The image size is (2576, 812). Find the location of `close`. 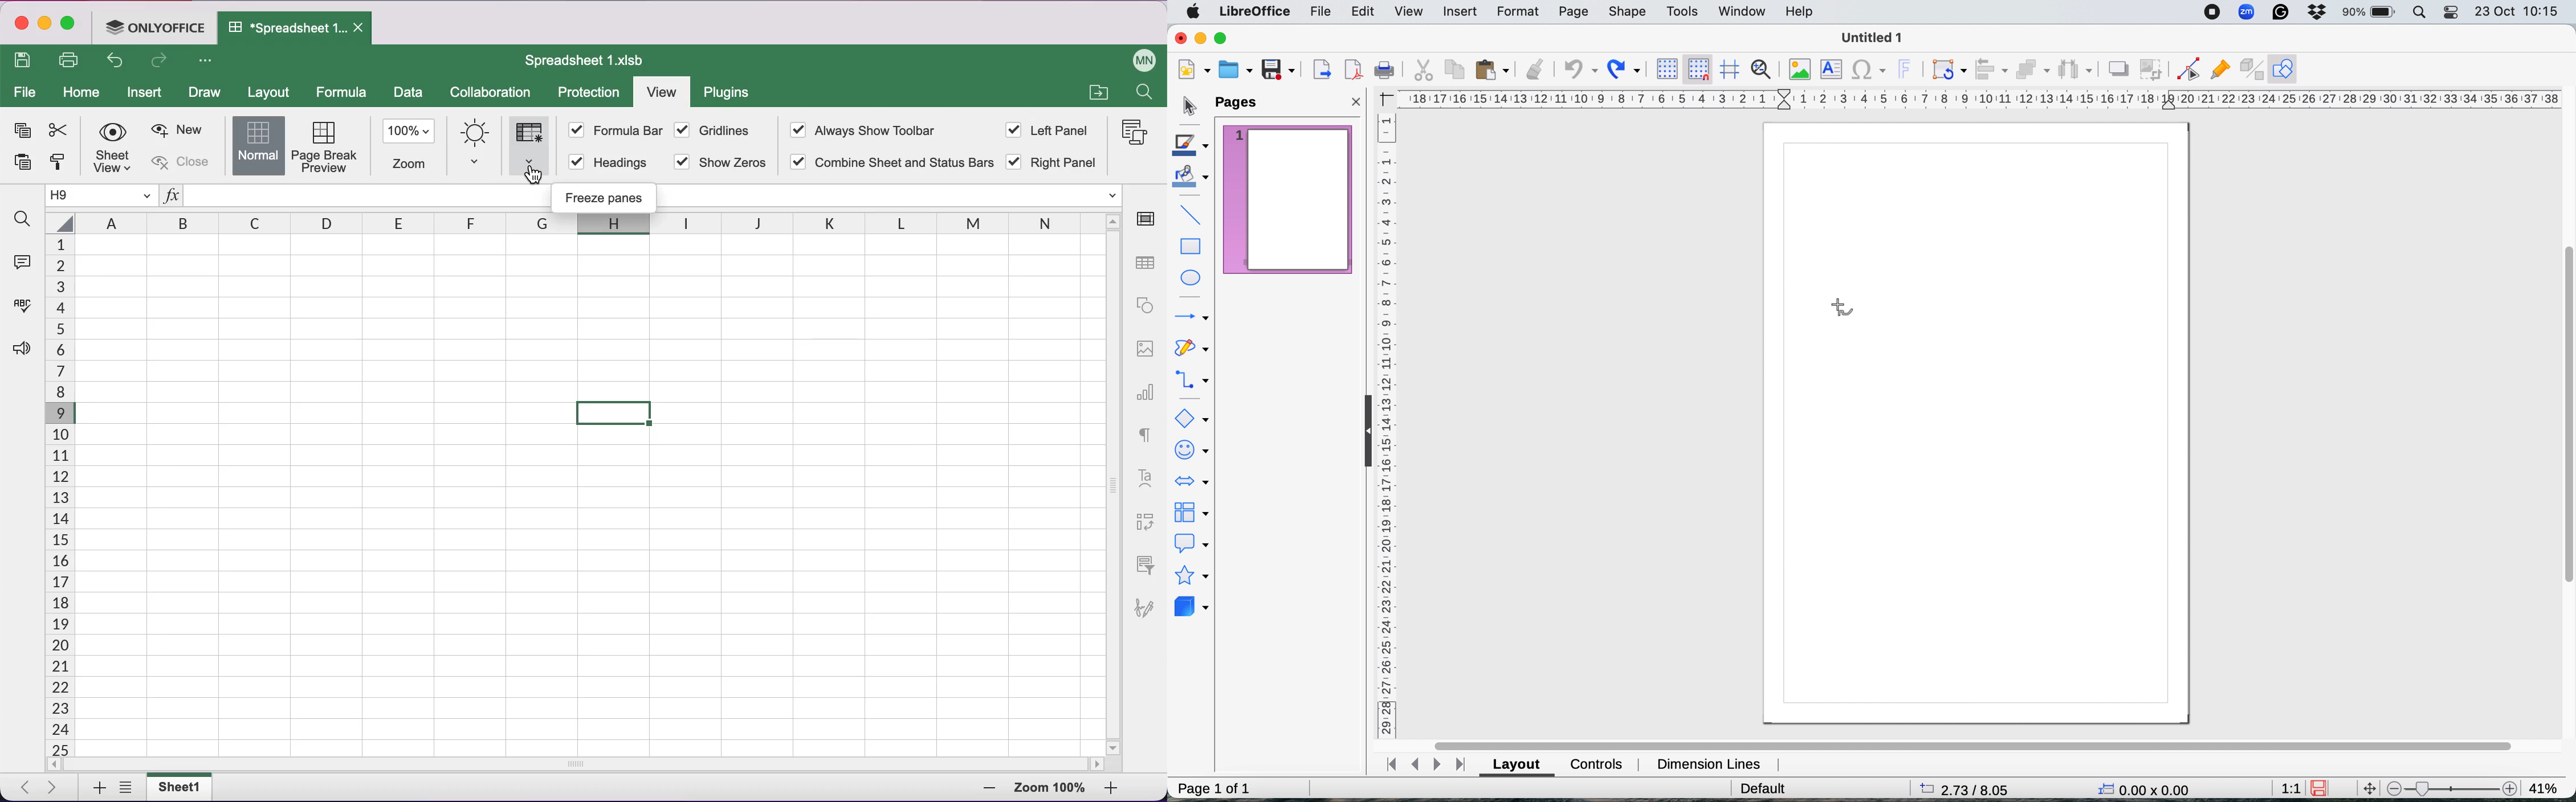

close is located at coordinates (1181, 37).